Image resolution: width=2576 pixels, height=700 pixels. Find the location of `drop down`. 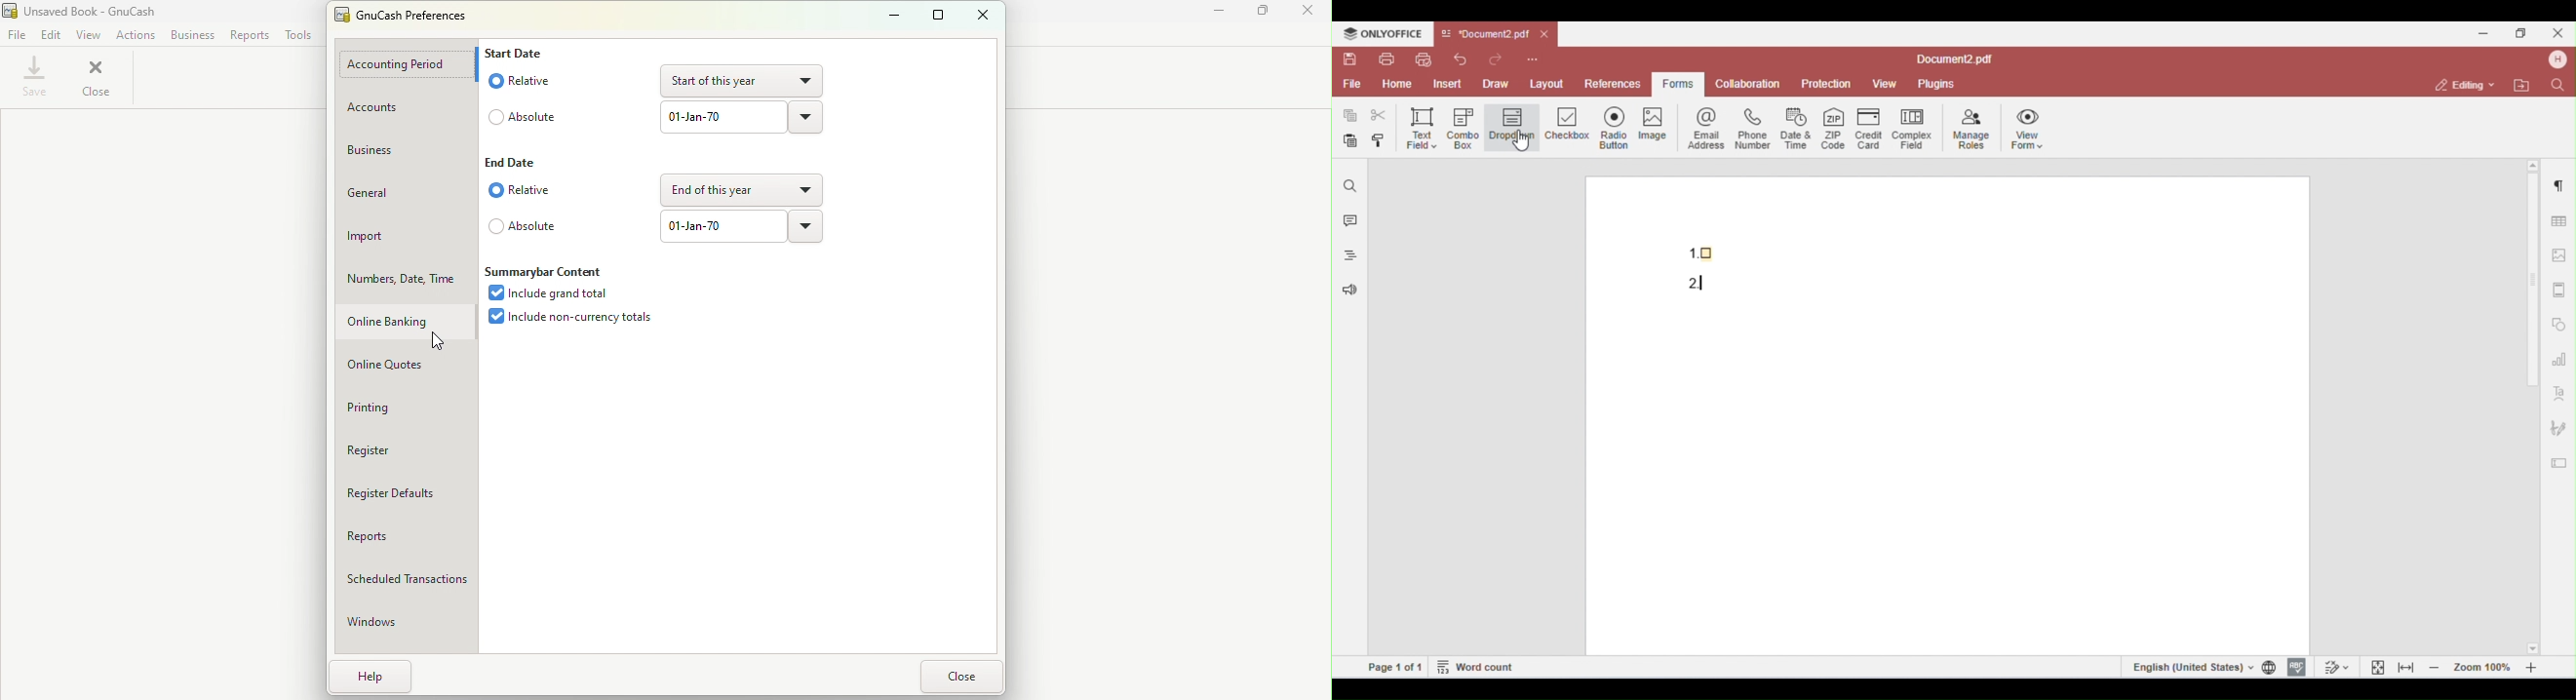

drop down is located at coordinates (803, 119).